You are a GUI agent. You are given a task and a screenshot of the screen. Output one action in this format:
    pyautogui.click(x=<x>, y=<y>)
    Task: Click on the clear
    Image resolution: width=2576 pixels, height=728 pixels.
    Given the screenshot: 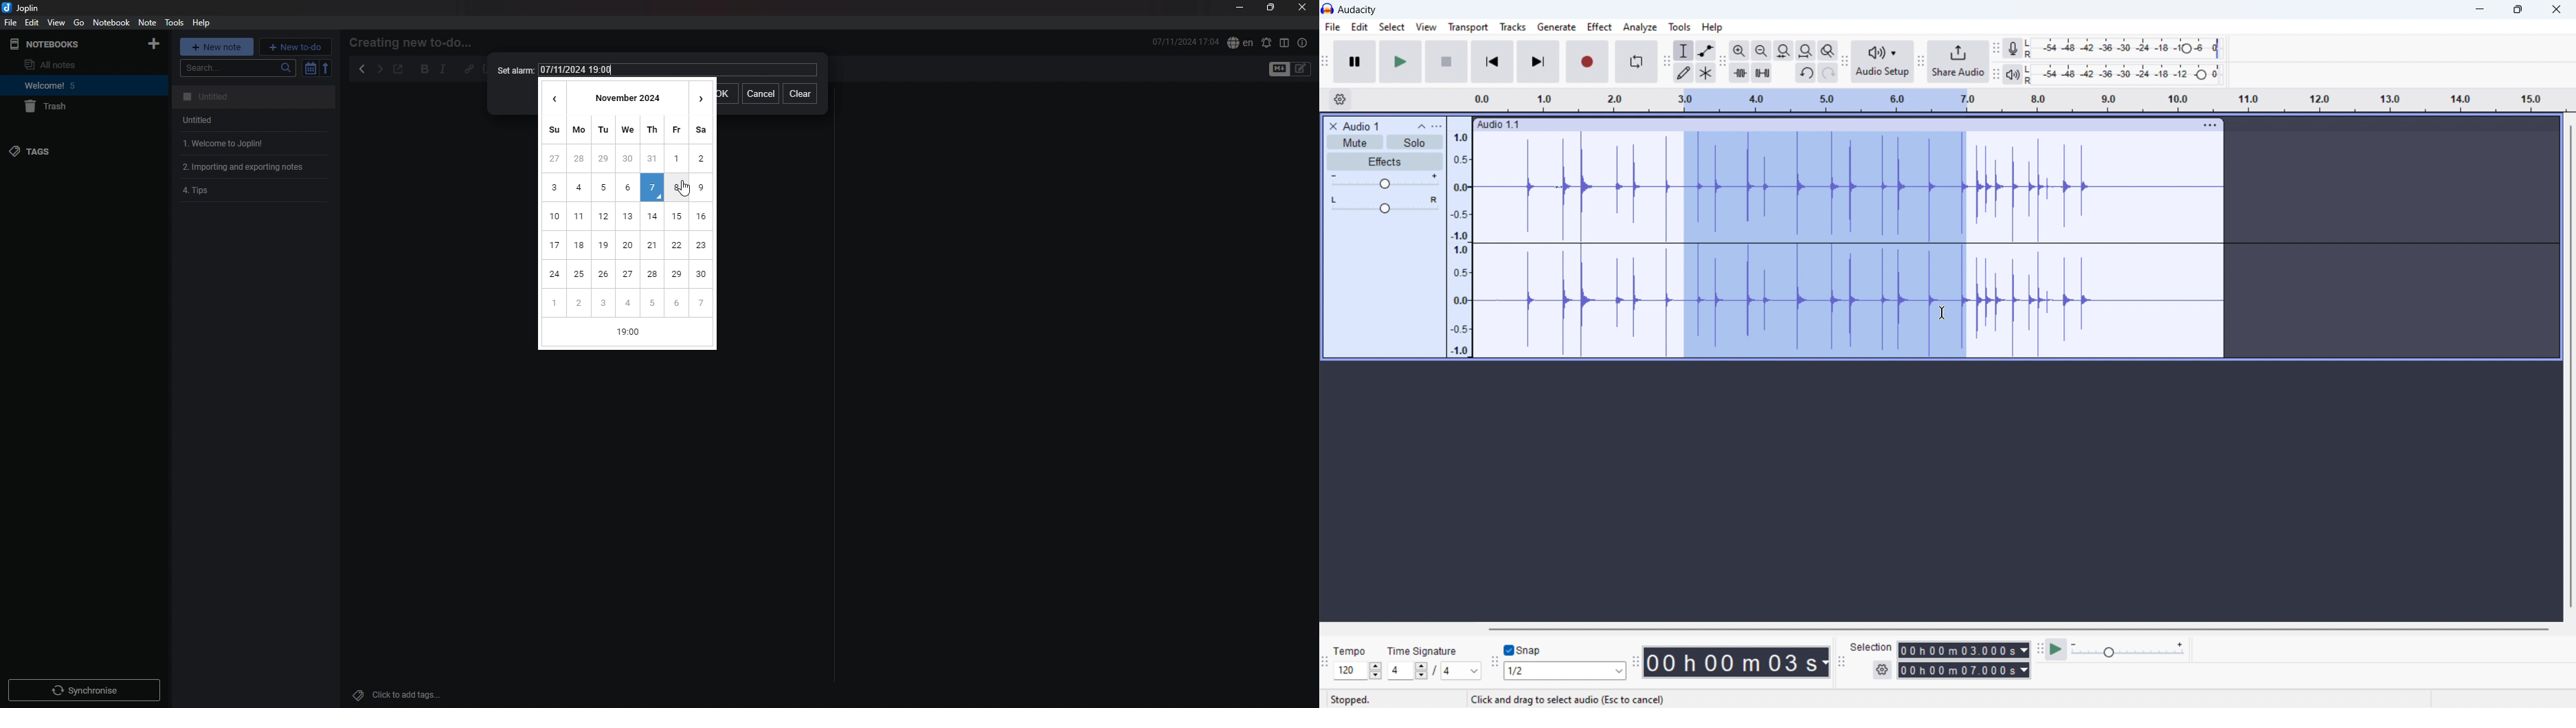 What is the action you would take?
    pyautogui.click(x=800, y=95)
    